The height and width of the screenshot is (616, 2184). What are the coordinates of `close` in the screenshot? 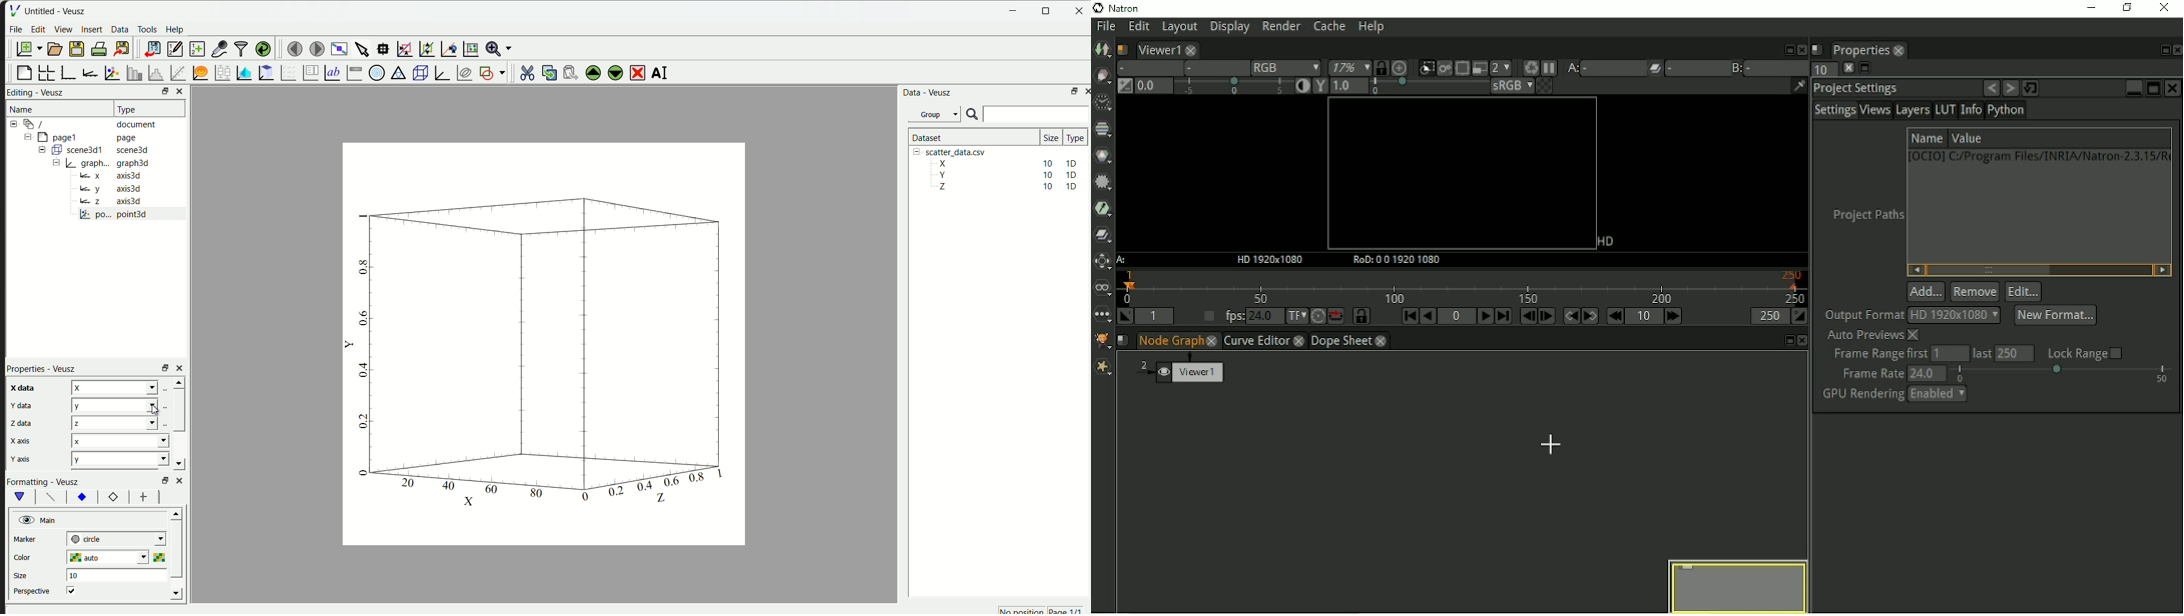 It's located at (181, 368).